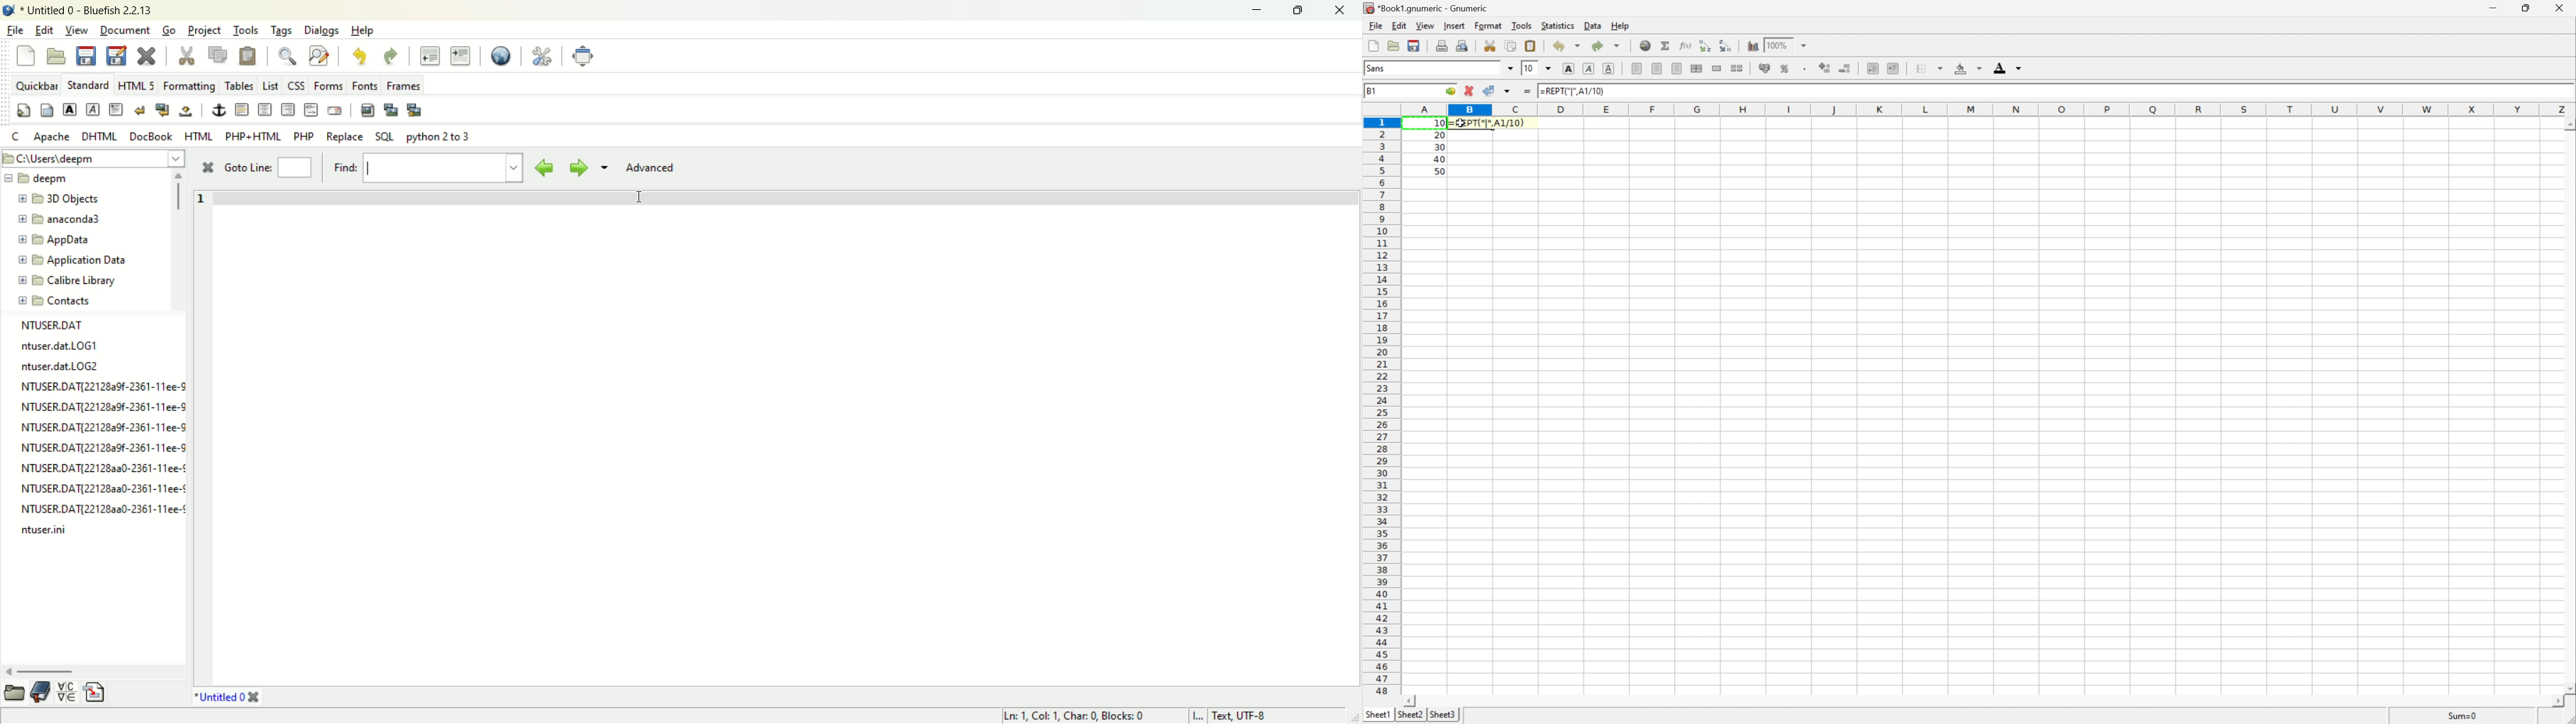  What do you see at coordinates (25, 111) in the screenshot?
I see `quickstart` at bounding box center [25, 111].